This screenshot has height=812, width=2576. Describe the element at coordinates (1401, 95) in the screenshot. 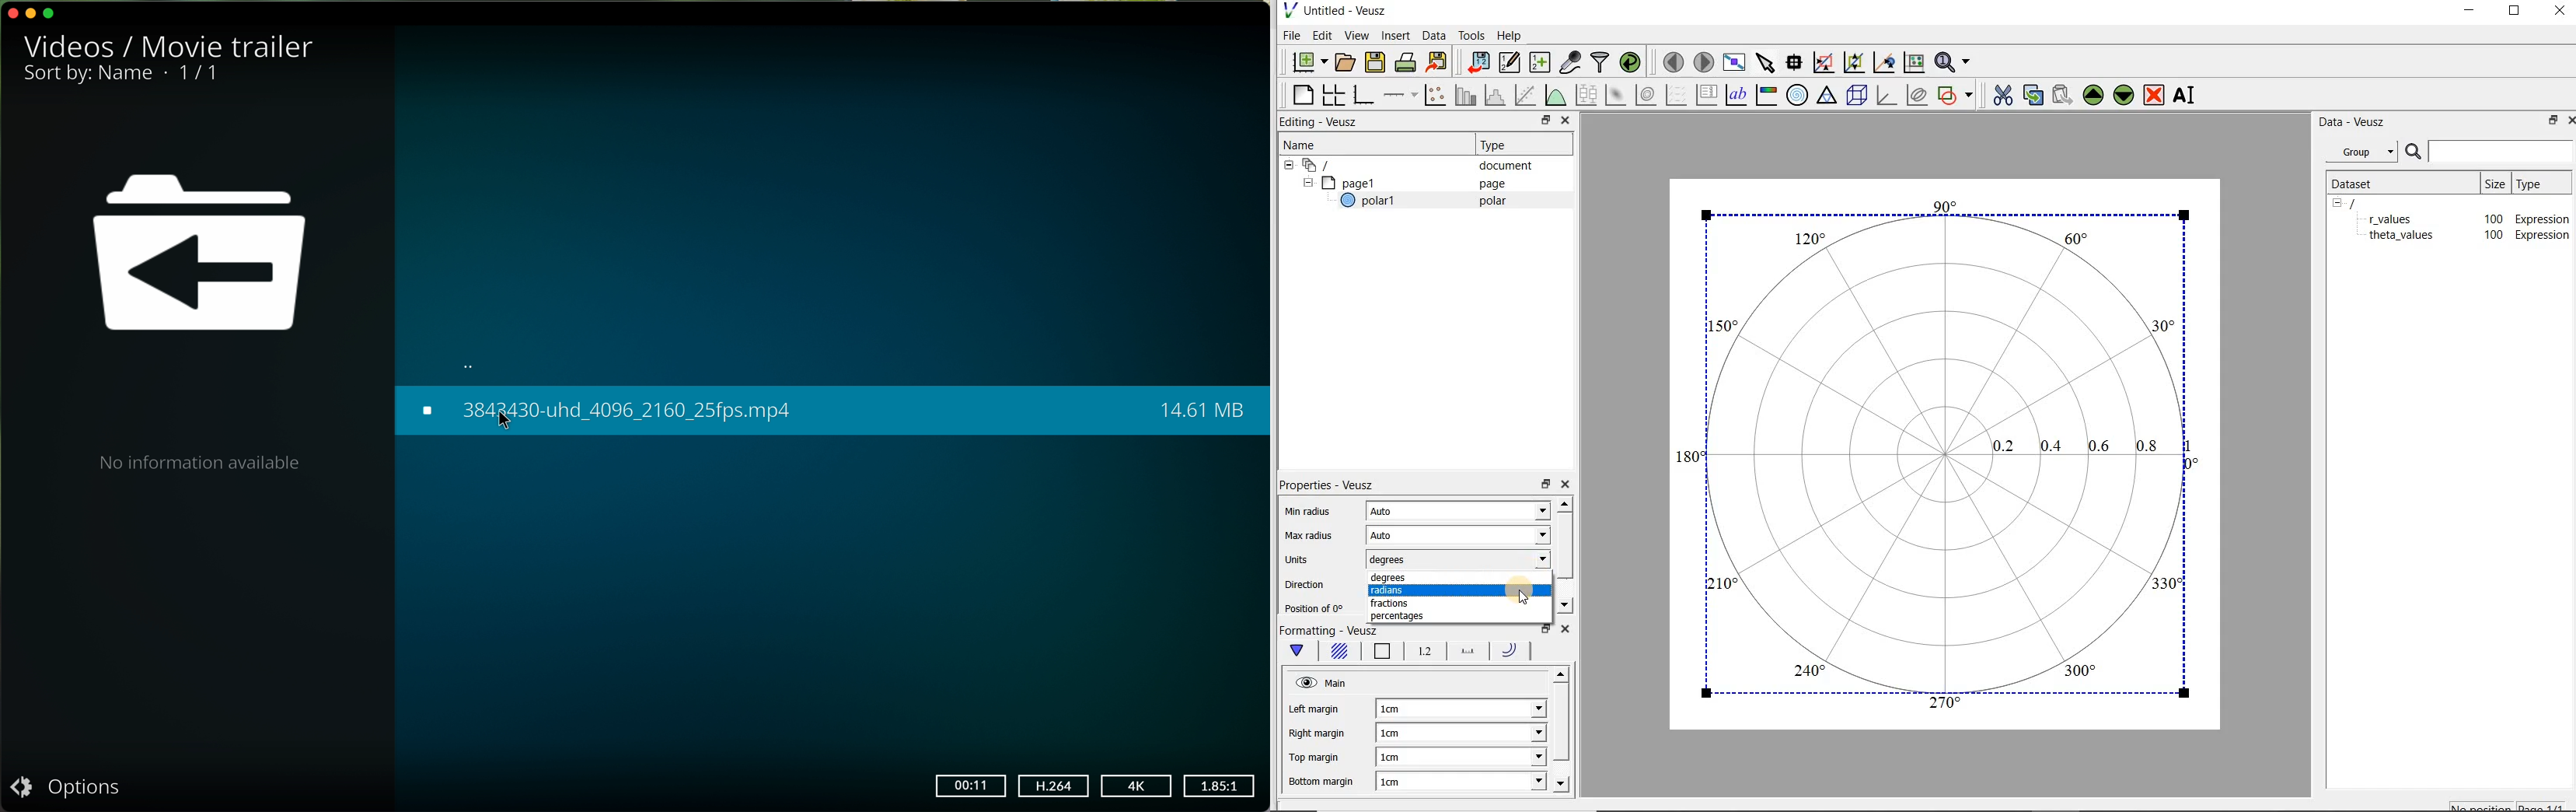

I see `add an axis to a plot` at that location.